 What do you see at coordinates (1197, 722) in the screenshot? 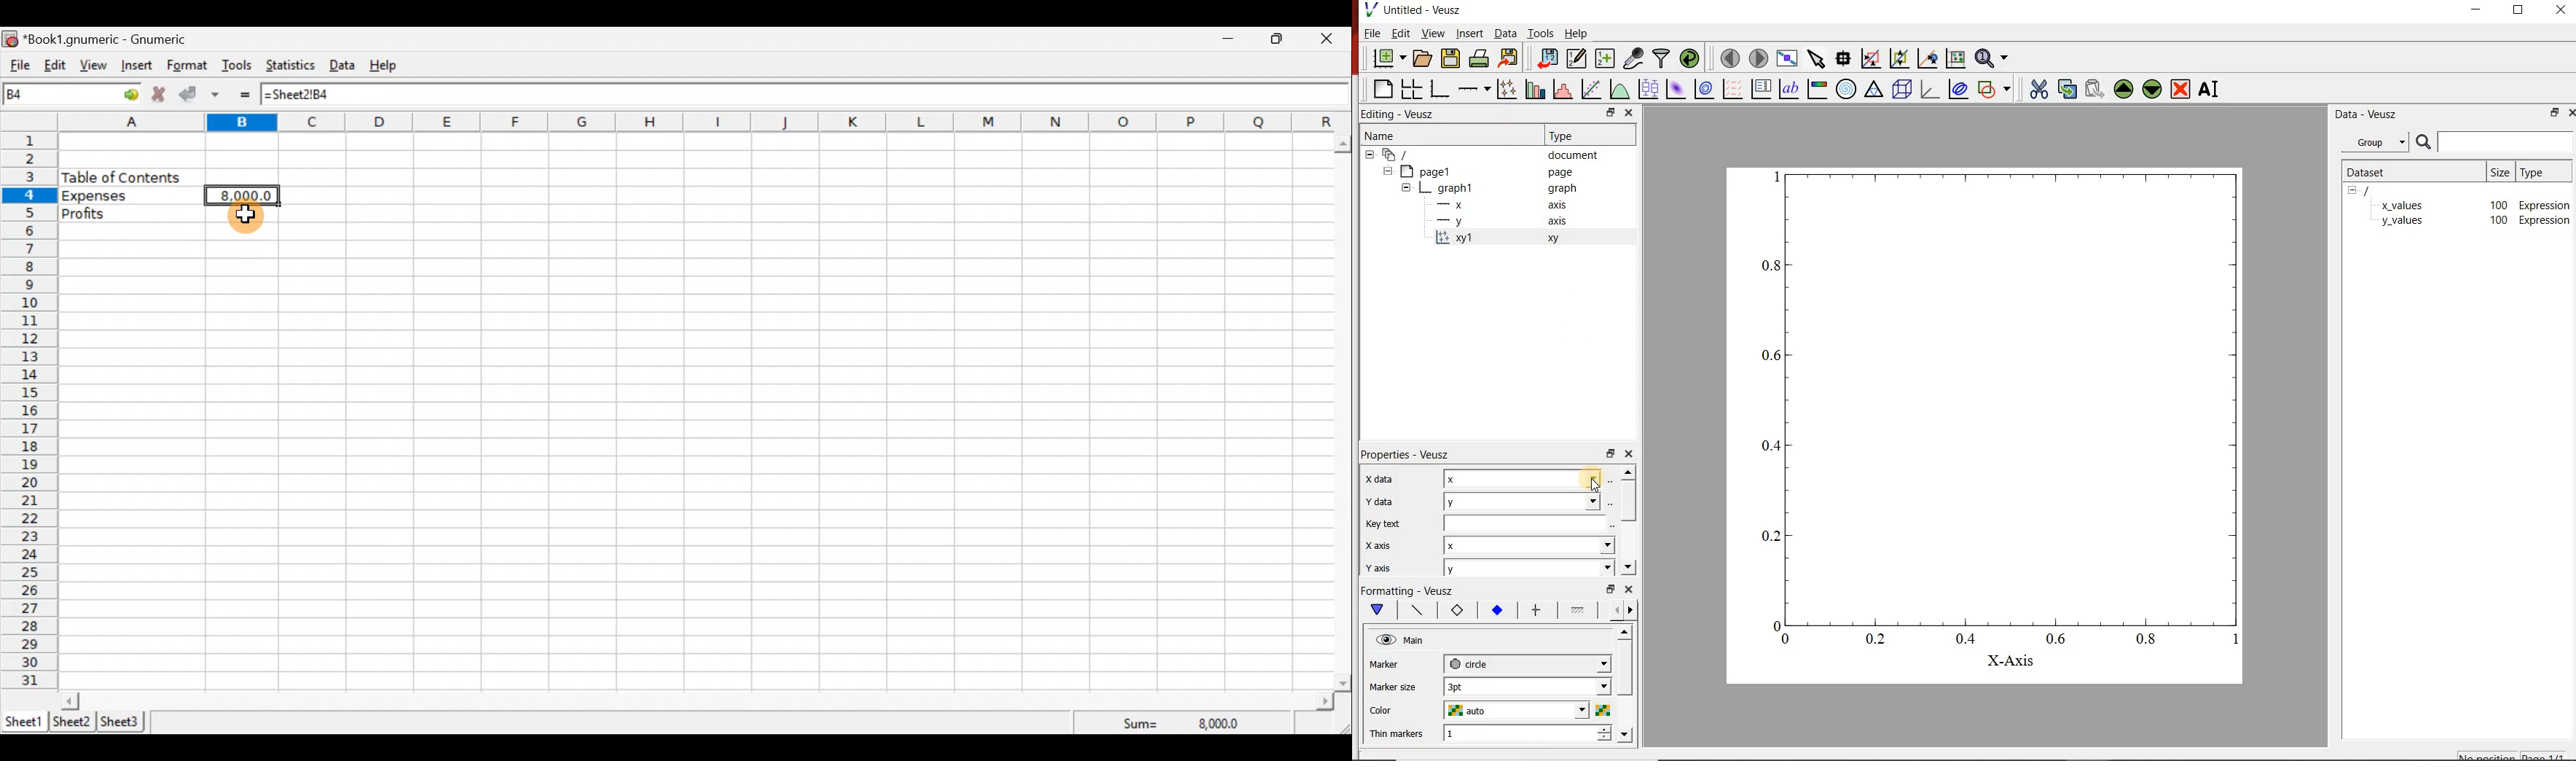
I see `Sum = 8,000.0` at bounding box center [1197, 722].